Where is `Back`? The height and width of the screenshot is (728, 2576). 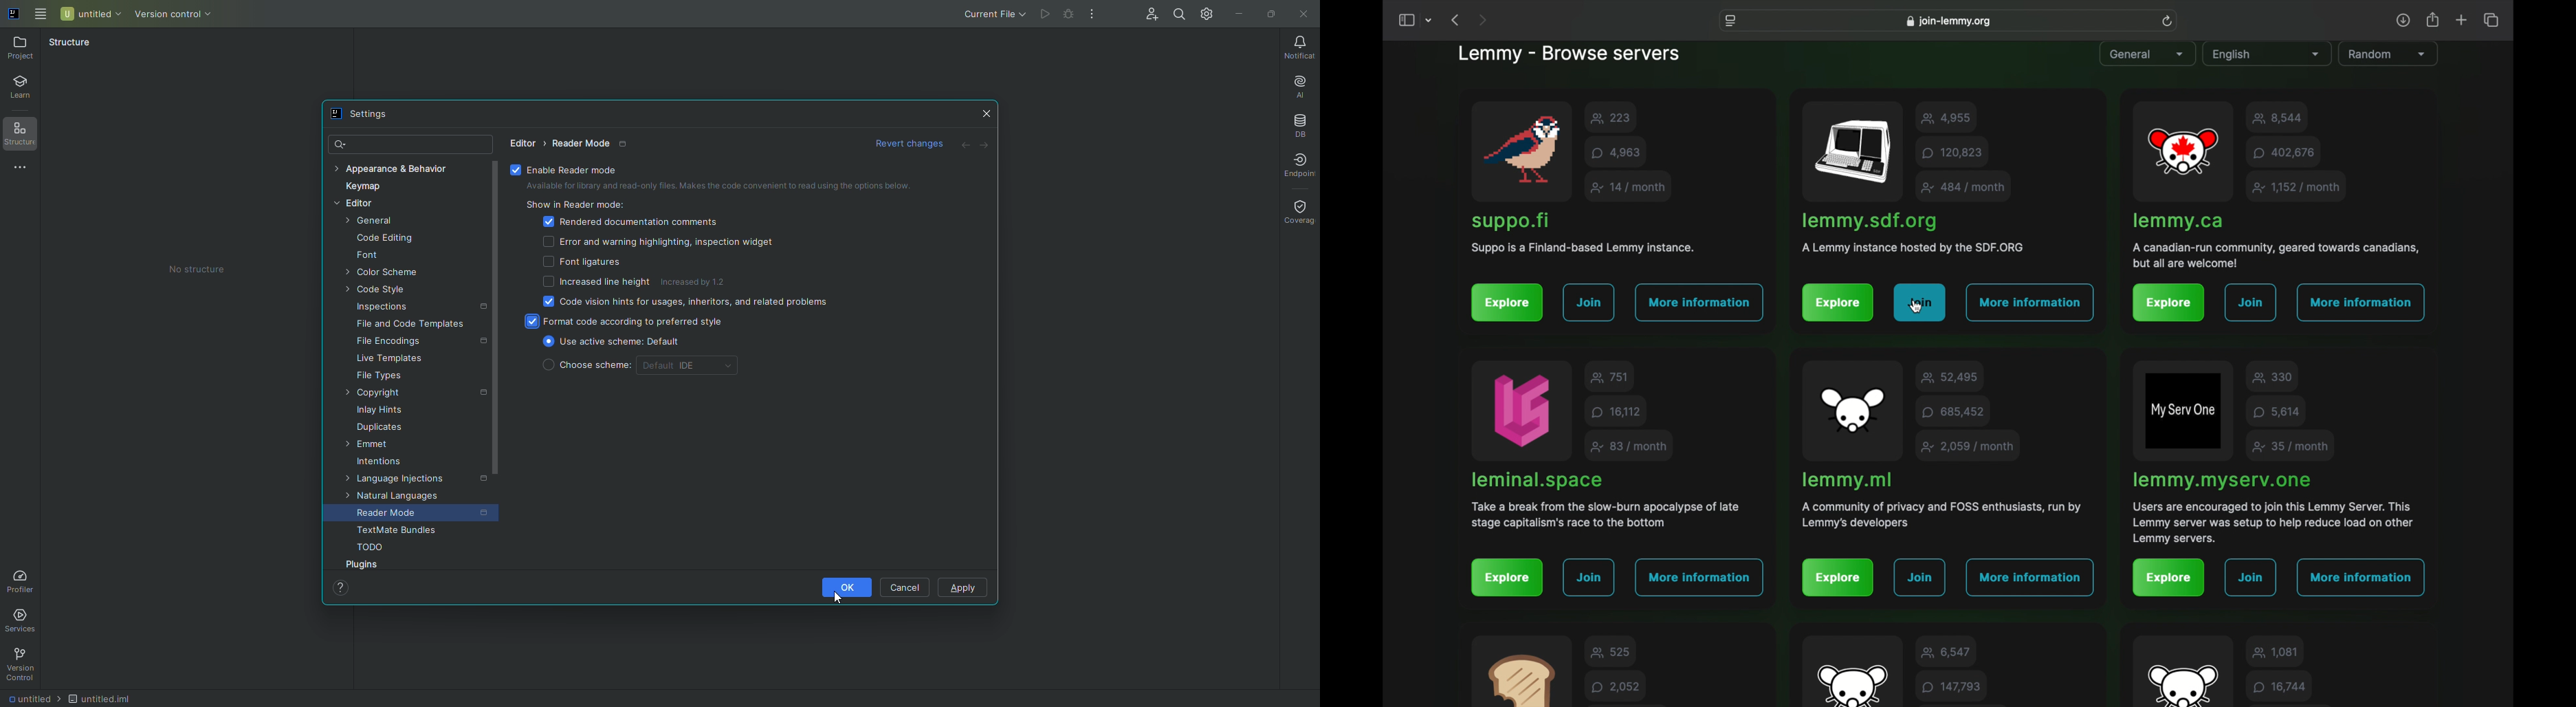 Back is located at coordinates (964, 146).